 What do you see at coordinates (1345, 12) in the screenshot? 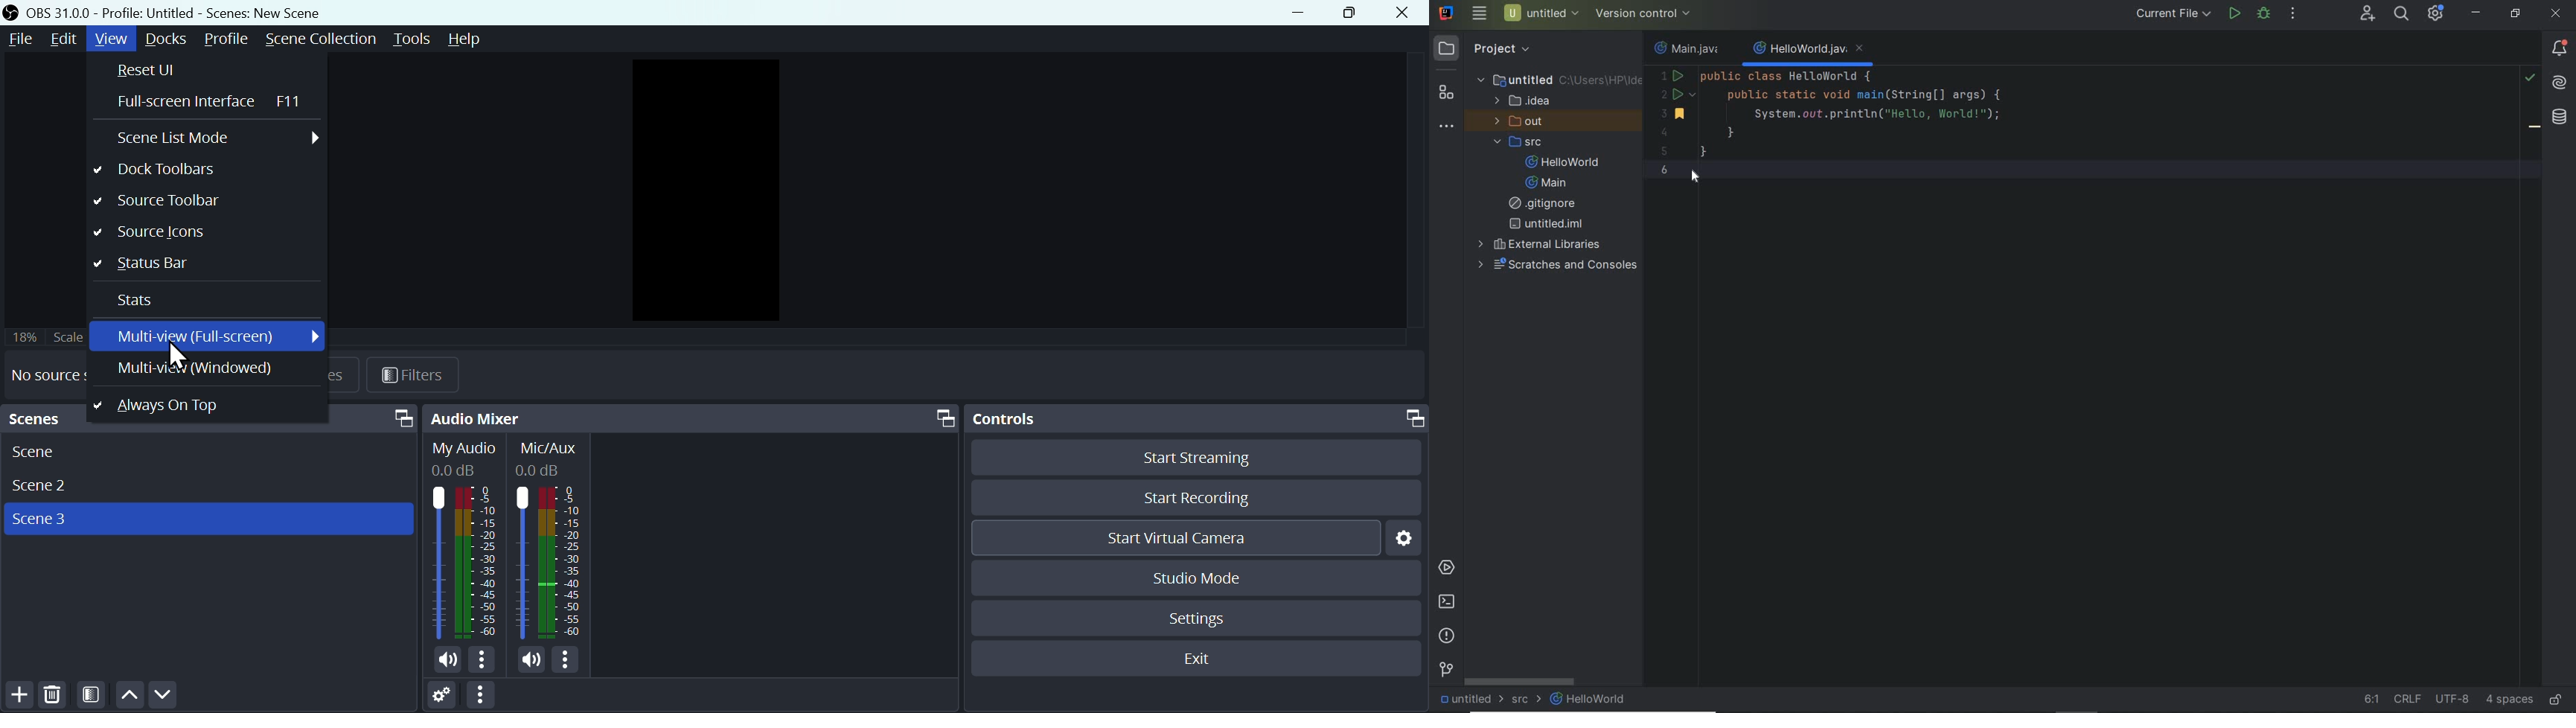
I see `` at bounding box center [1345, 12].